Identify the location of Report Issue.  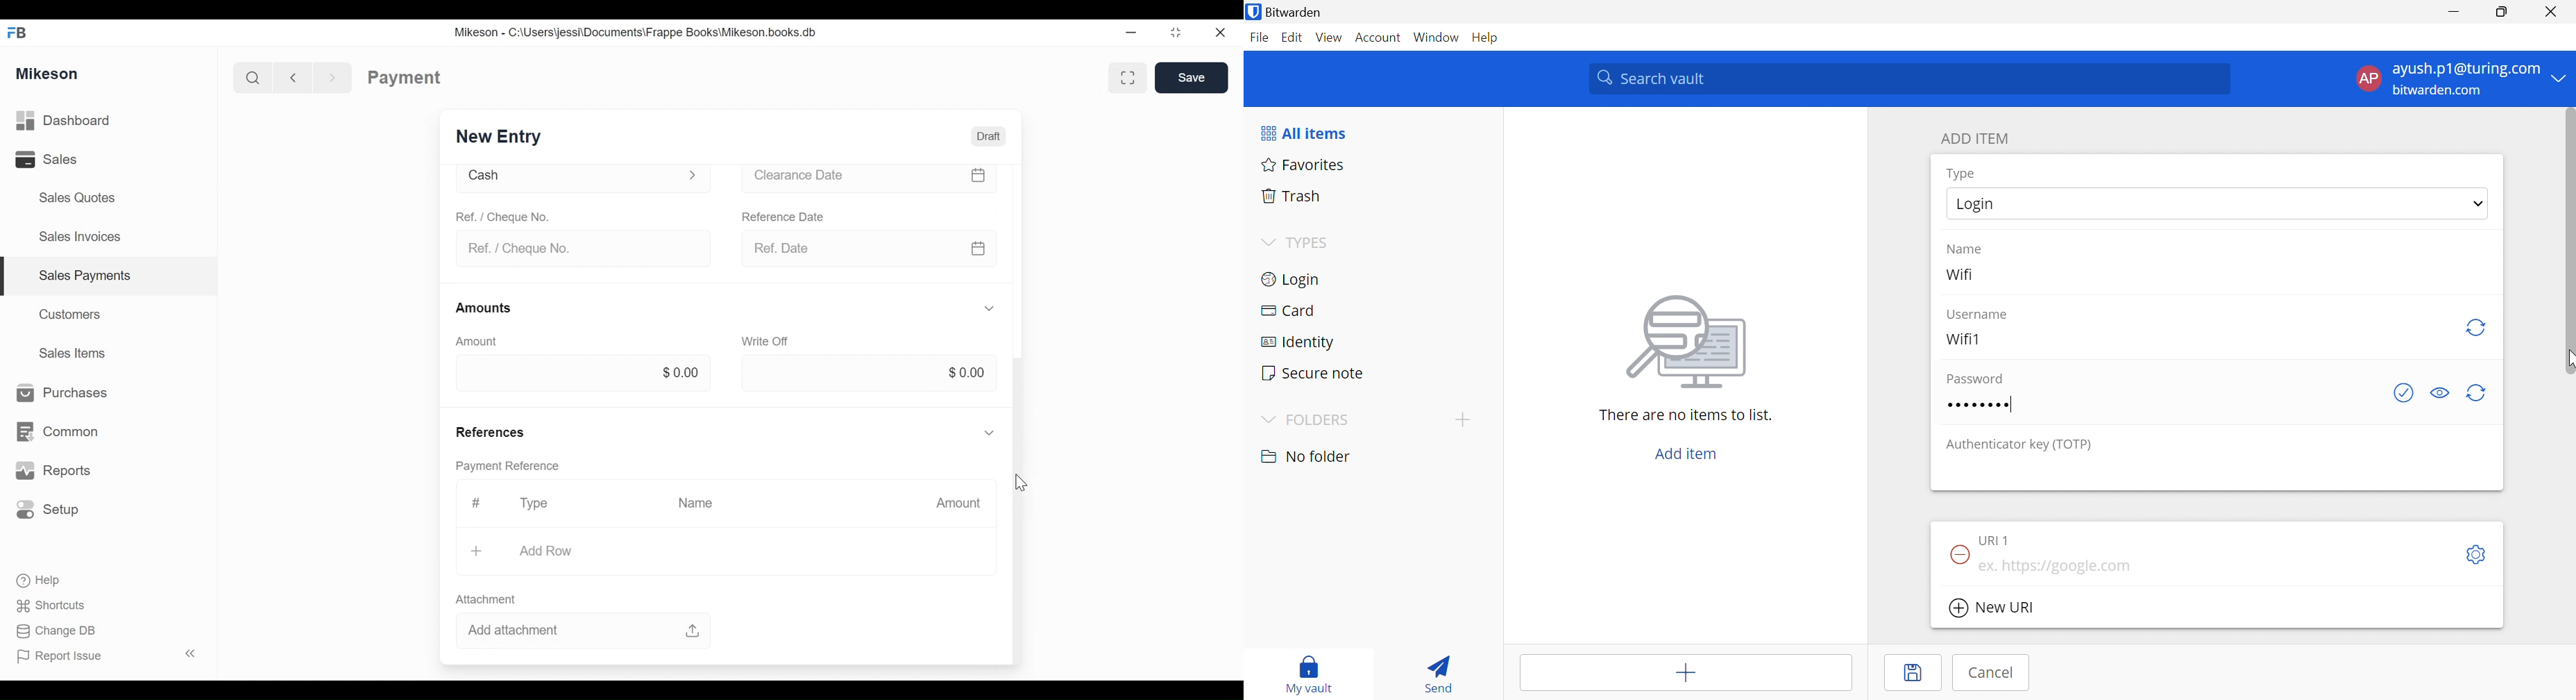
(65, 657).